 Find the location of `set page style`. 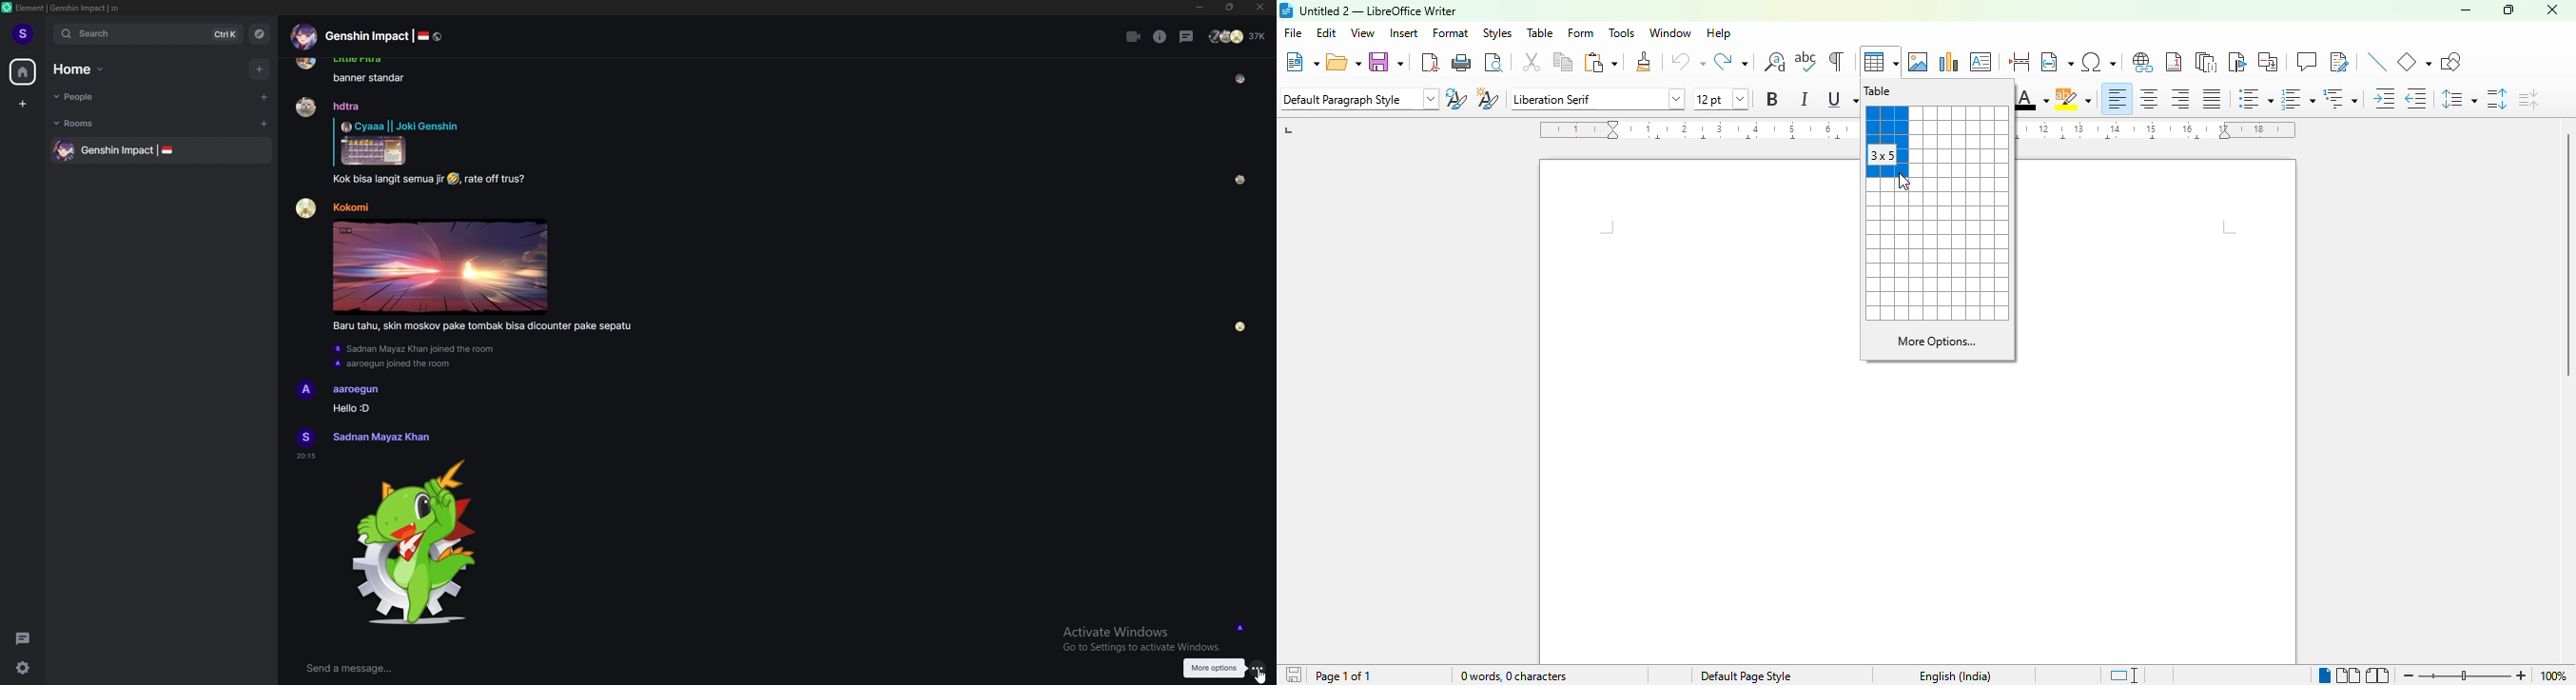

set page style is located at coordinates (1358, 98).